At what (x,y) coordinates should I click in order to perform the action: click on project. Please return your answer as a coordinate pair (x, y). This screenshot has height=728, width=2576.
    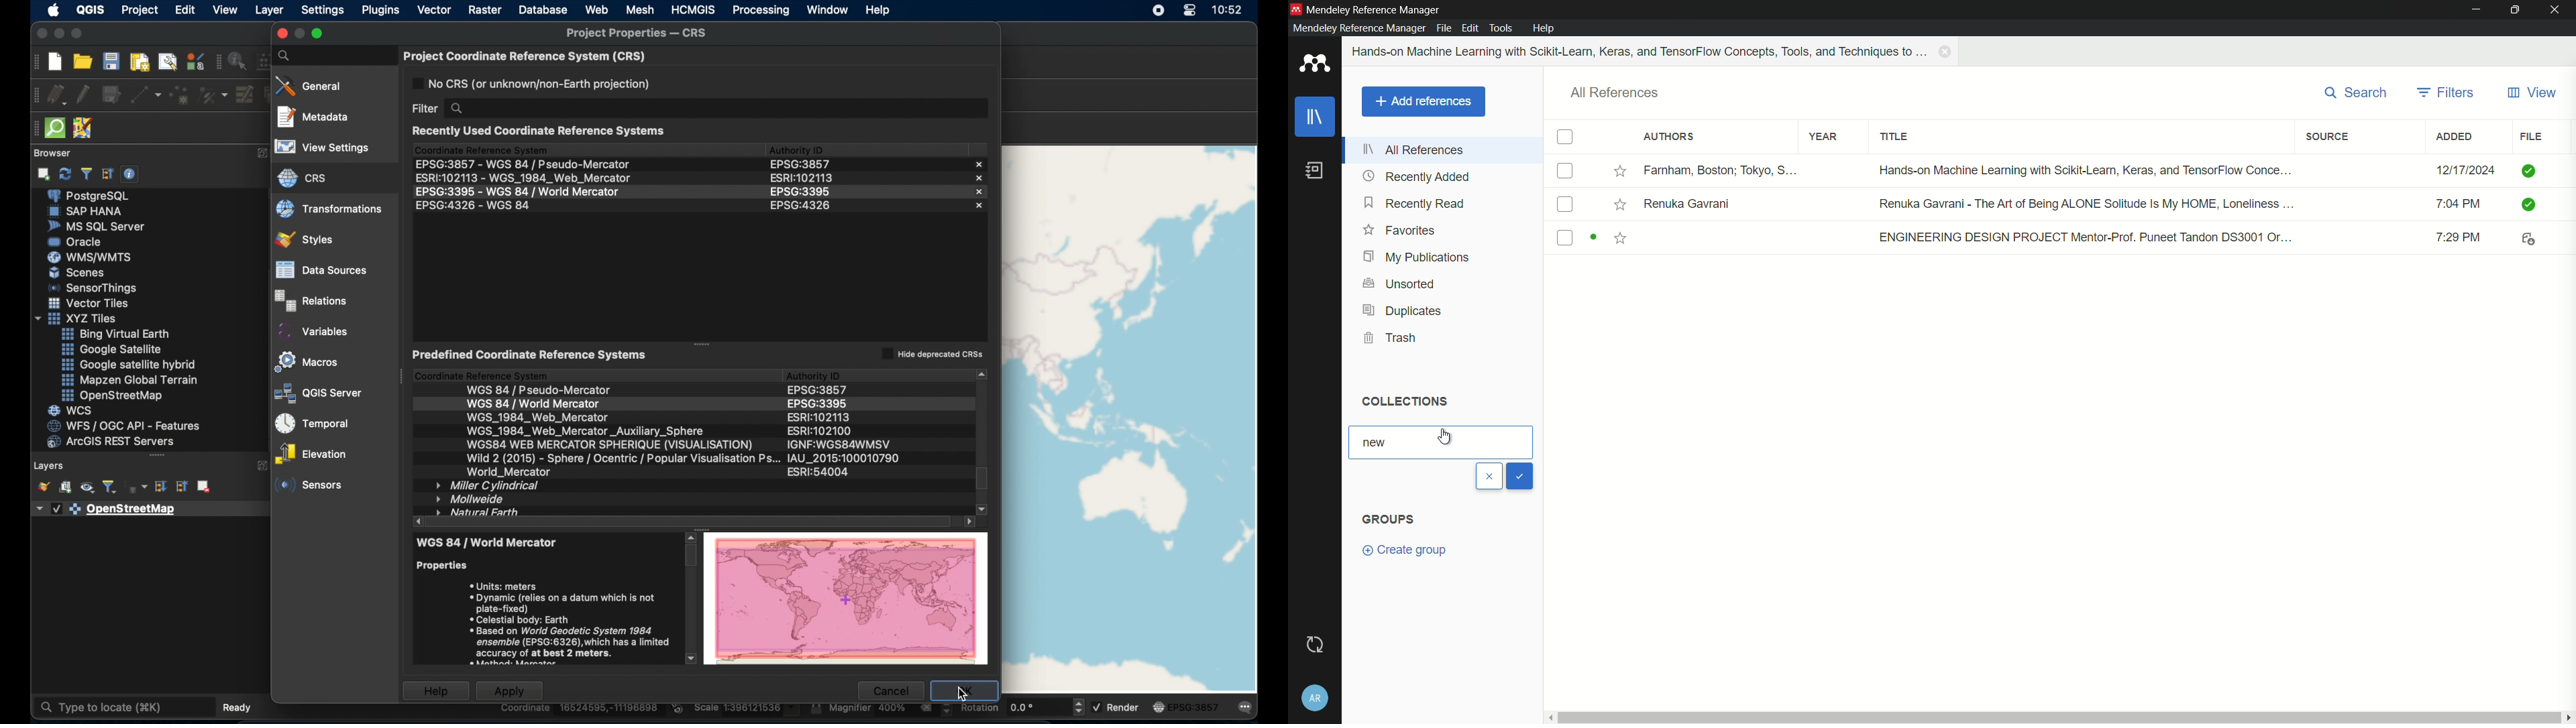
    Looking at the image, I should click on (138, 10).